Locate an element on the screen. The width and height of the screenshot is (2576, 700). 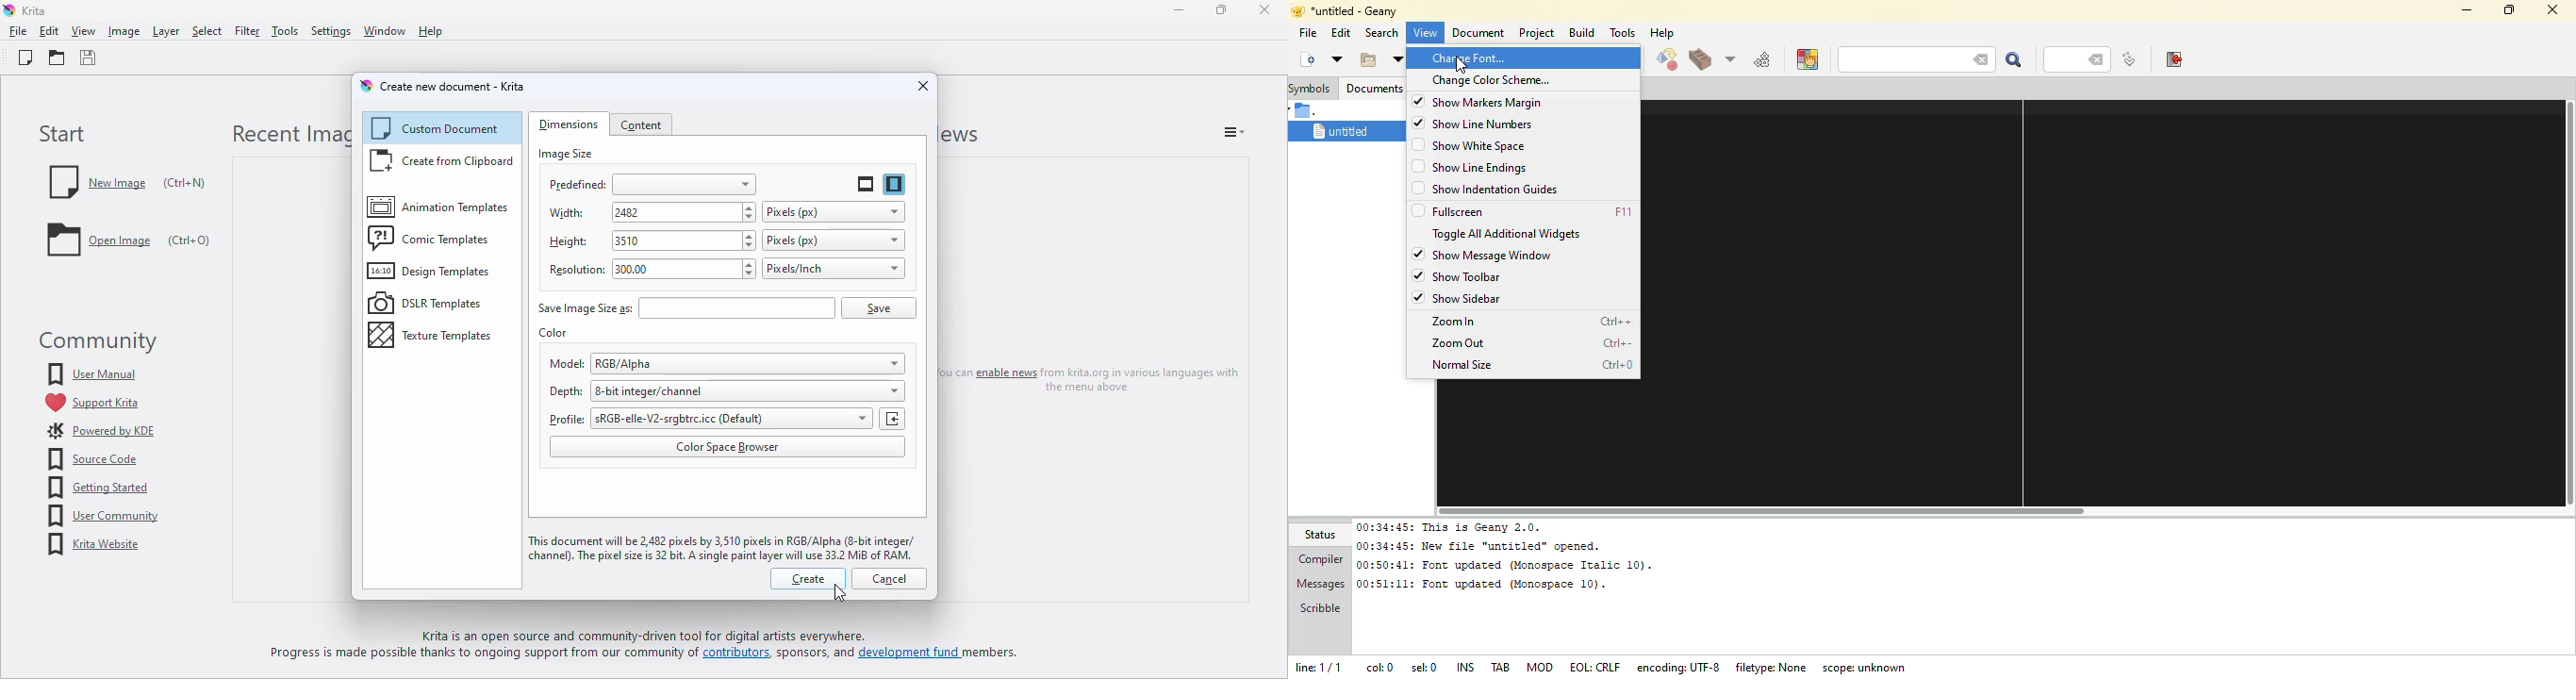
pixels (px) is located at coordinates (833, 240).